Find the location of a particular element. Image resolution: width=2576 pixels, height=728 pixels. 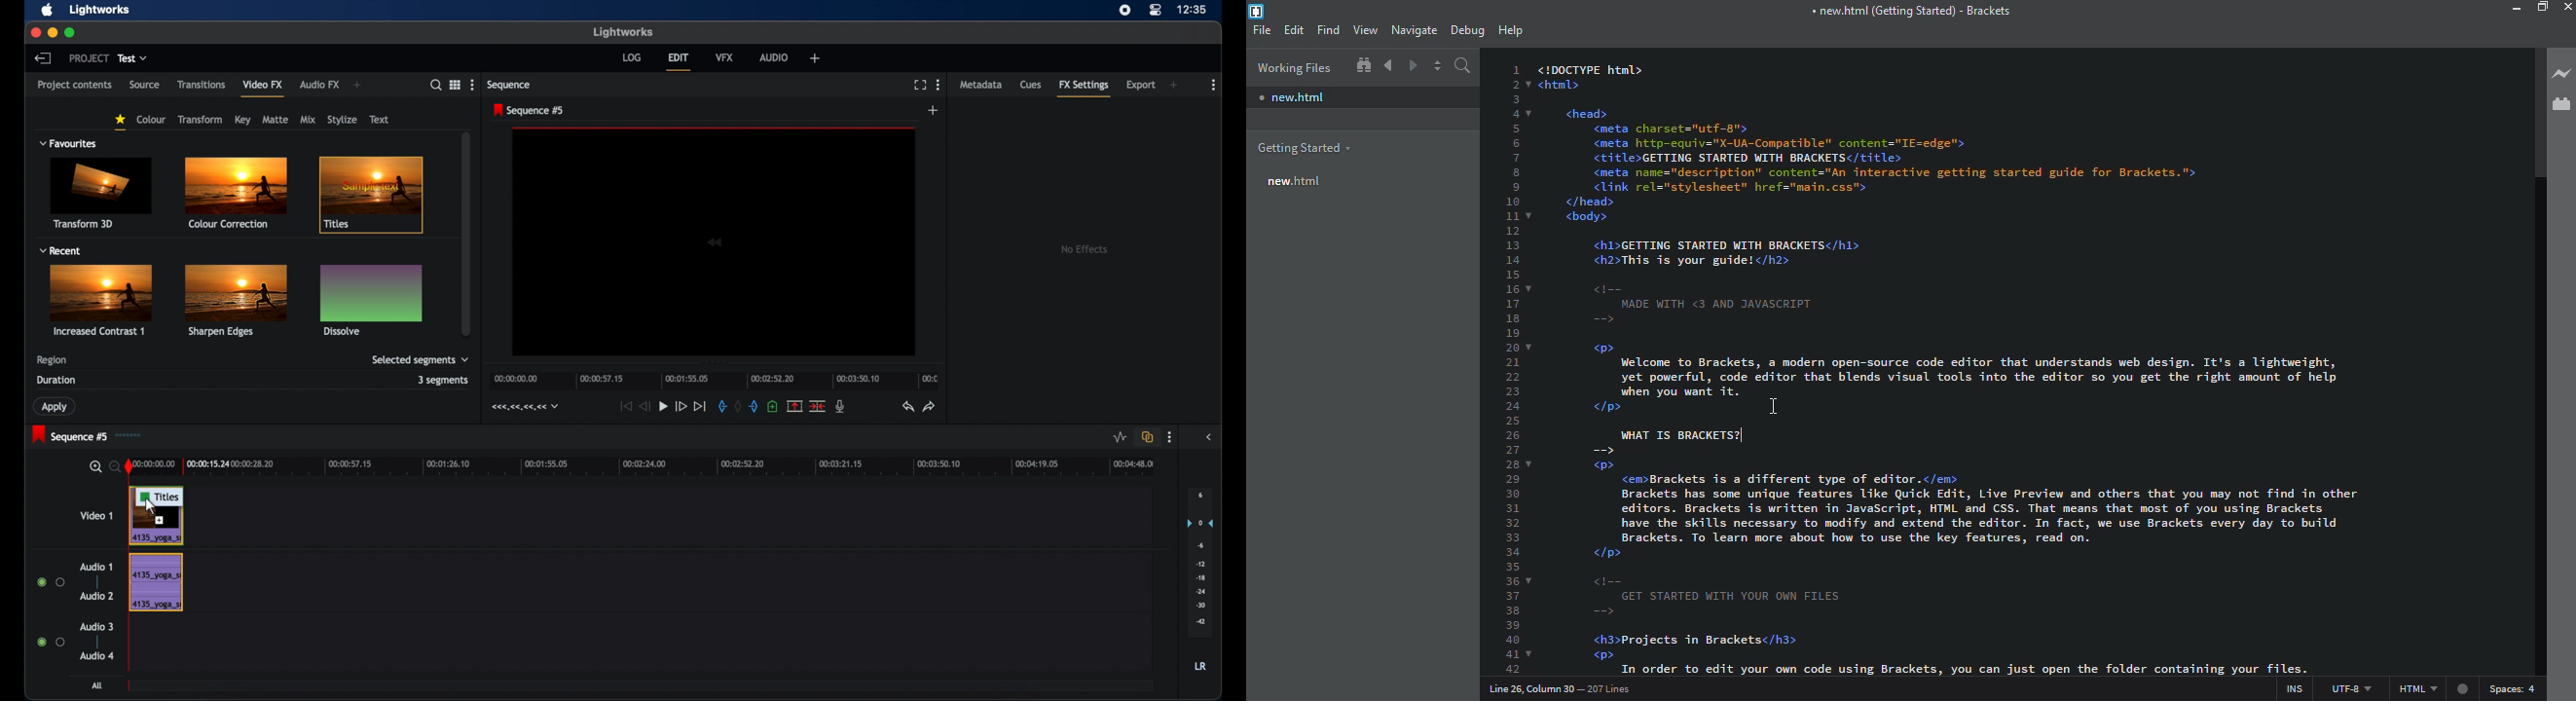

region is located at coordinates (52, 360).